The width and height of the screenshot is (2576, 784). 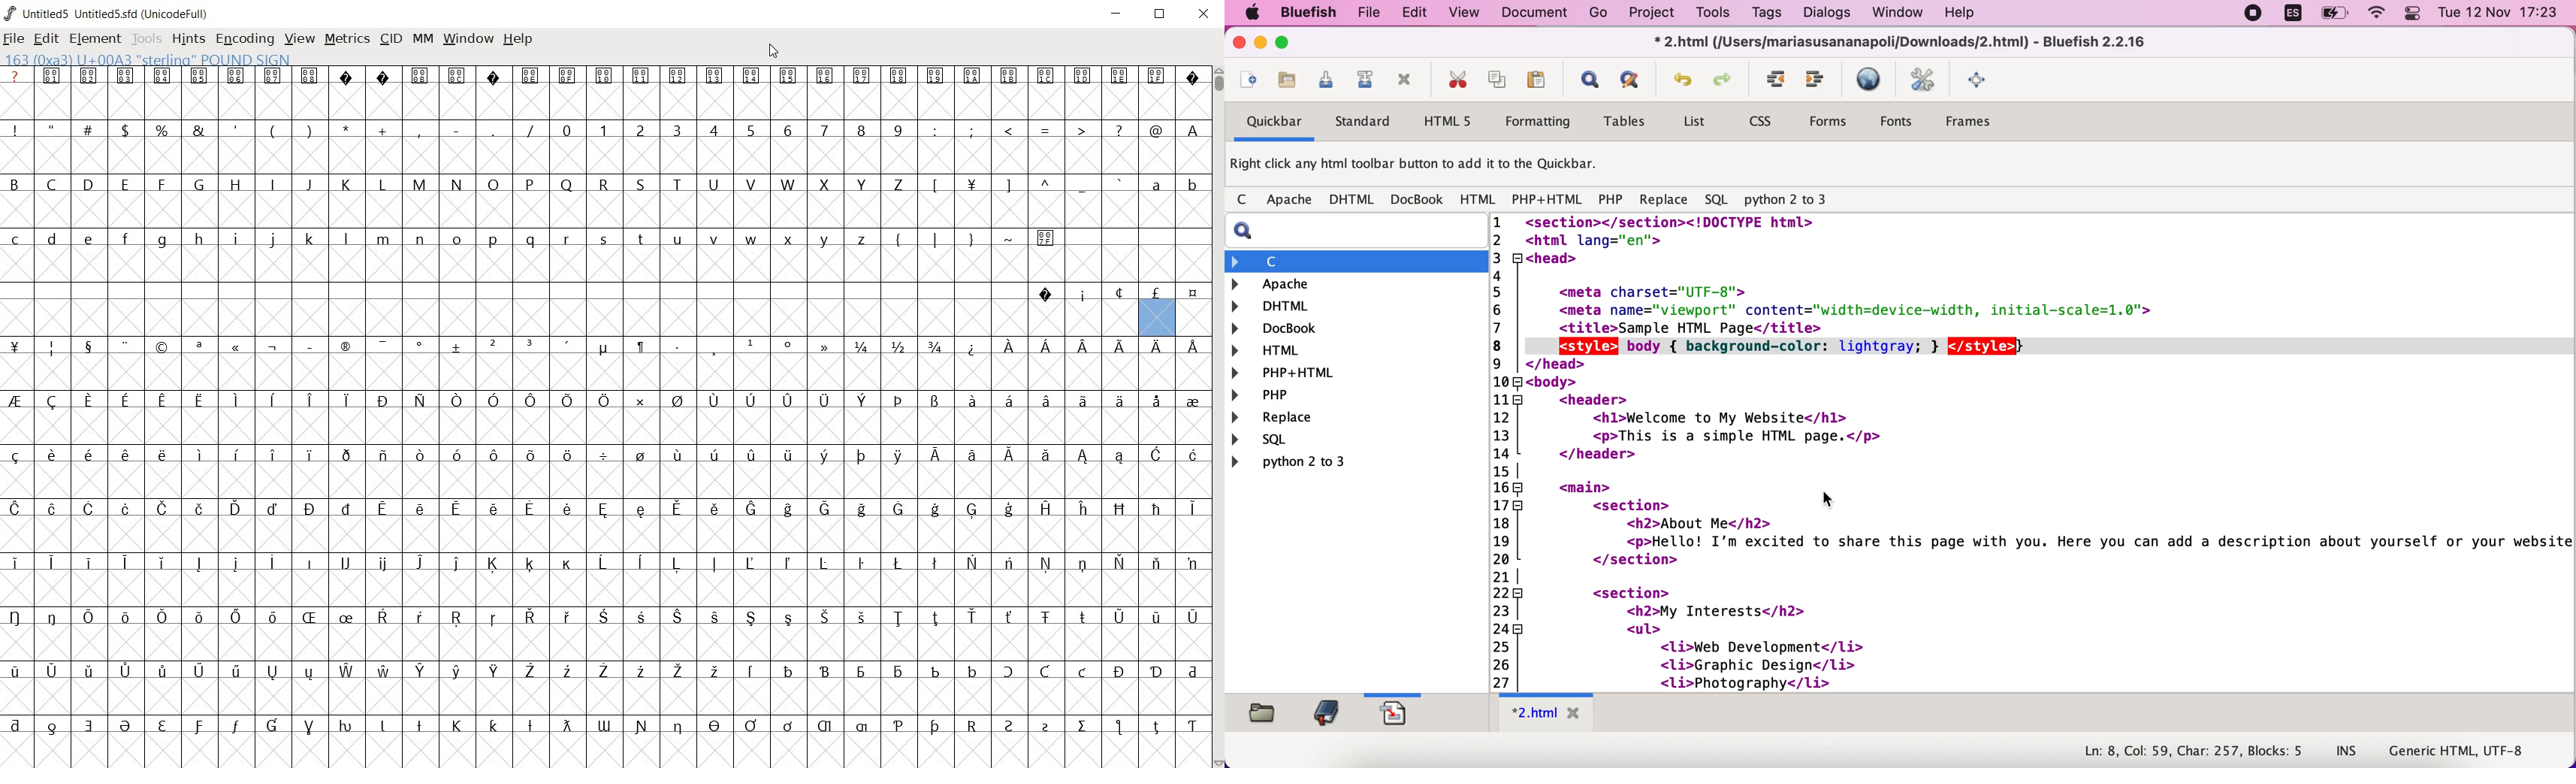 What do you see at coordinates (569, 76) in the screenshot?
I see `Symbol` at bounding box center [569, 76].